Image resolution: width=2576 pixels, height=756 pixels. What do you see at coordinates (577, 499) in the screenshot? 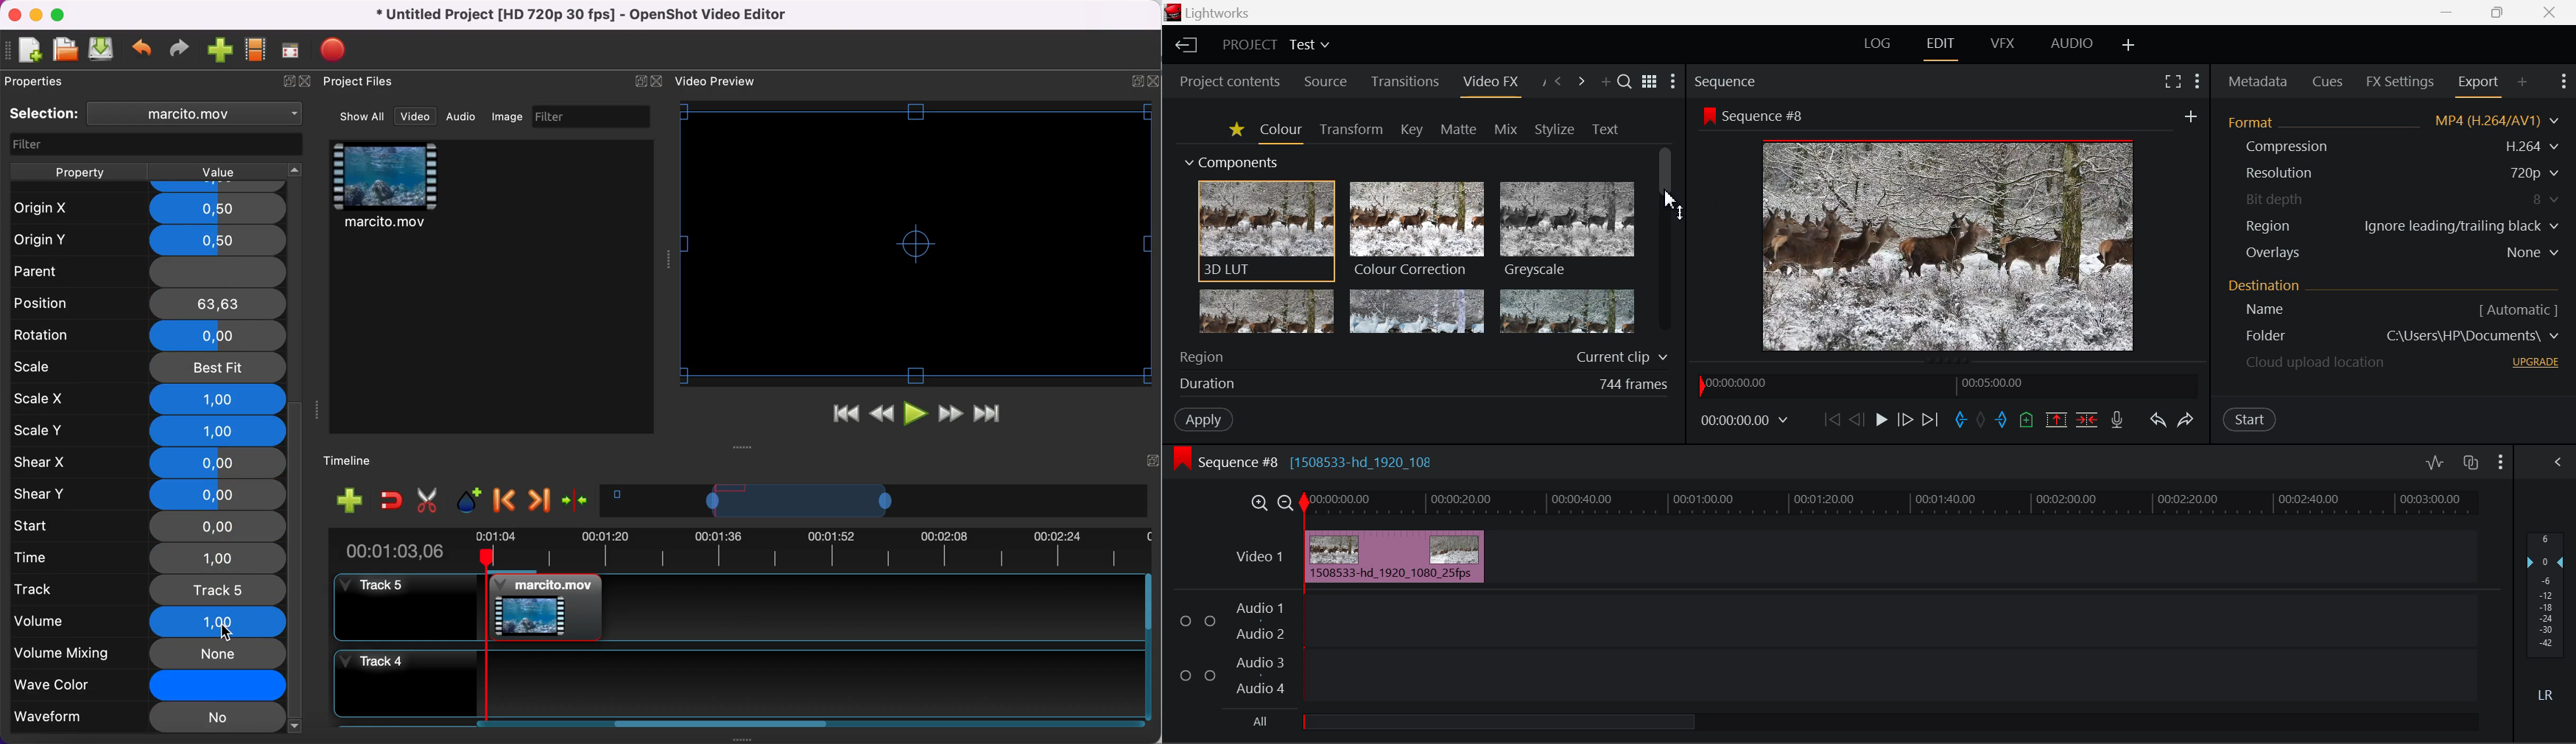
I see `center the timeline` at bounding box center [577, 499].